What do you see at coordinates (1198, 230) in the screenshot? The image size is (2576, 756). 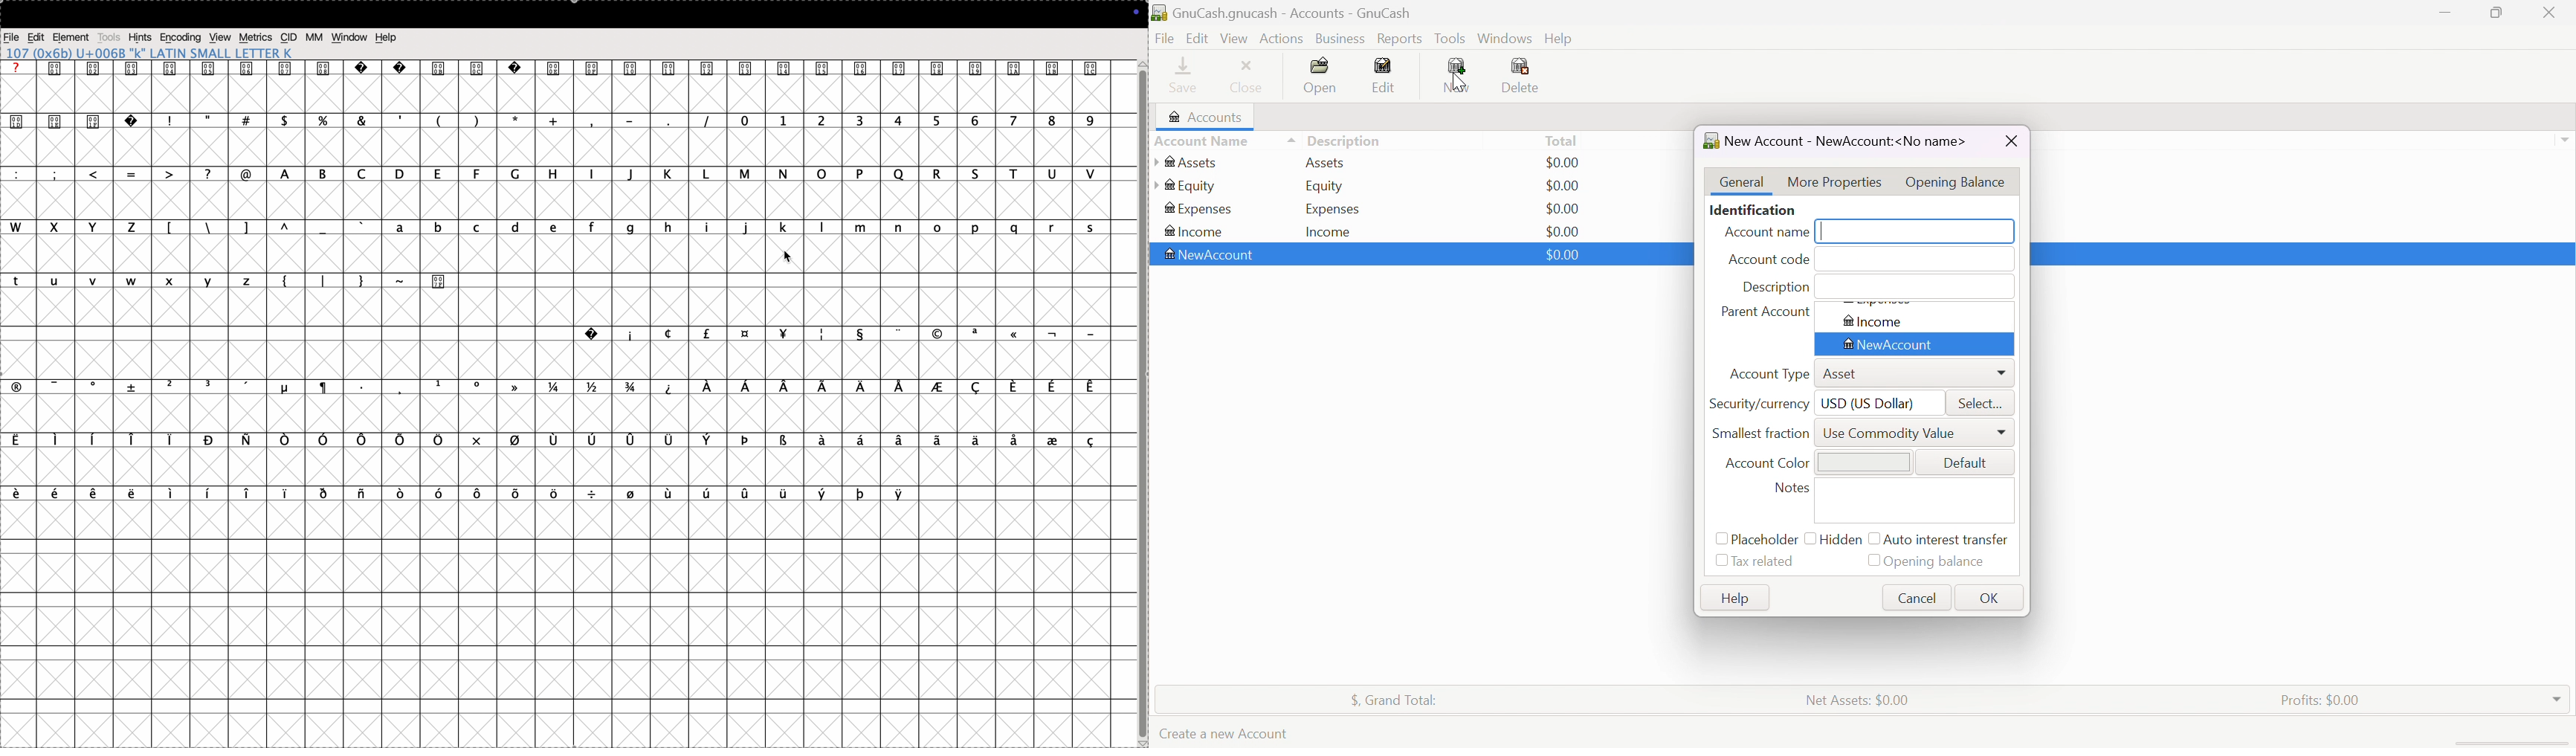 I see `Income` at bounding box center [1198, 230].